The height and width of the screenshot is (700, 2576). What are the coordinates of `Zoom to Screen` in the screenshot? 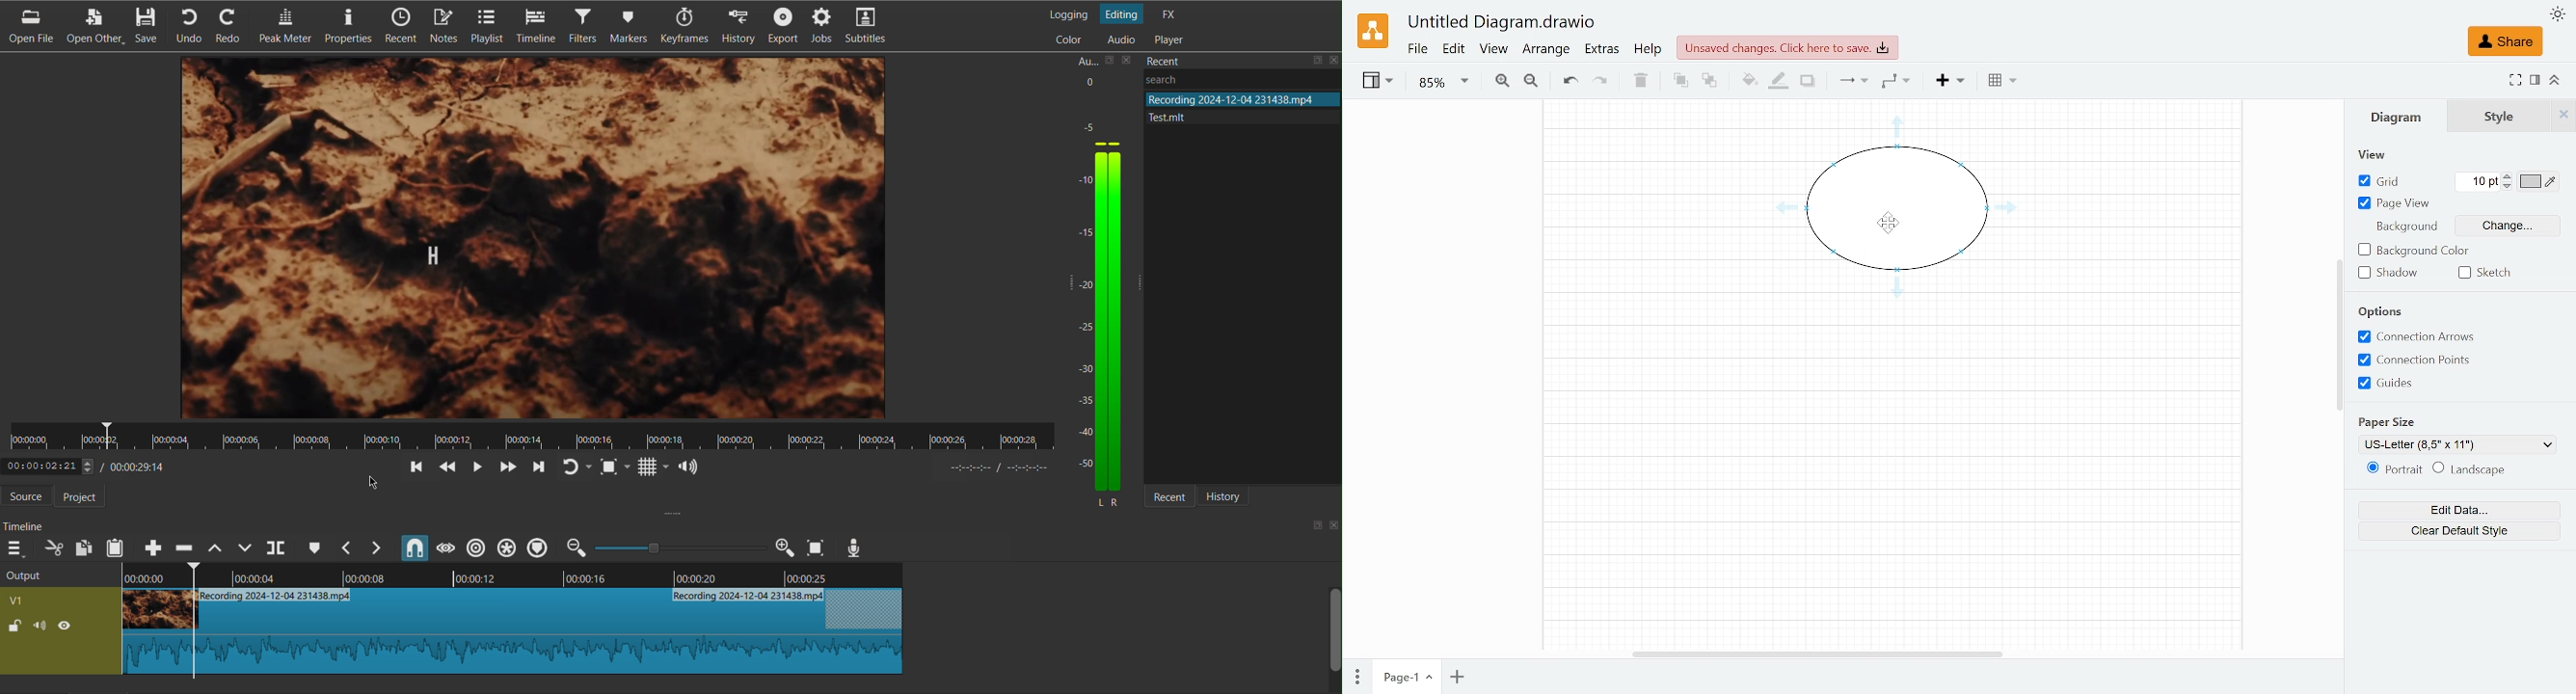 It's located at (814, 547).